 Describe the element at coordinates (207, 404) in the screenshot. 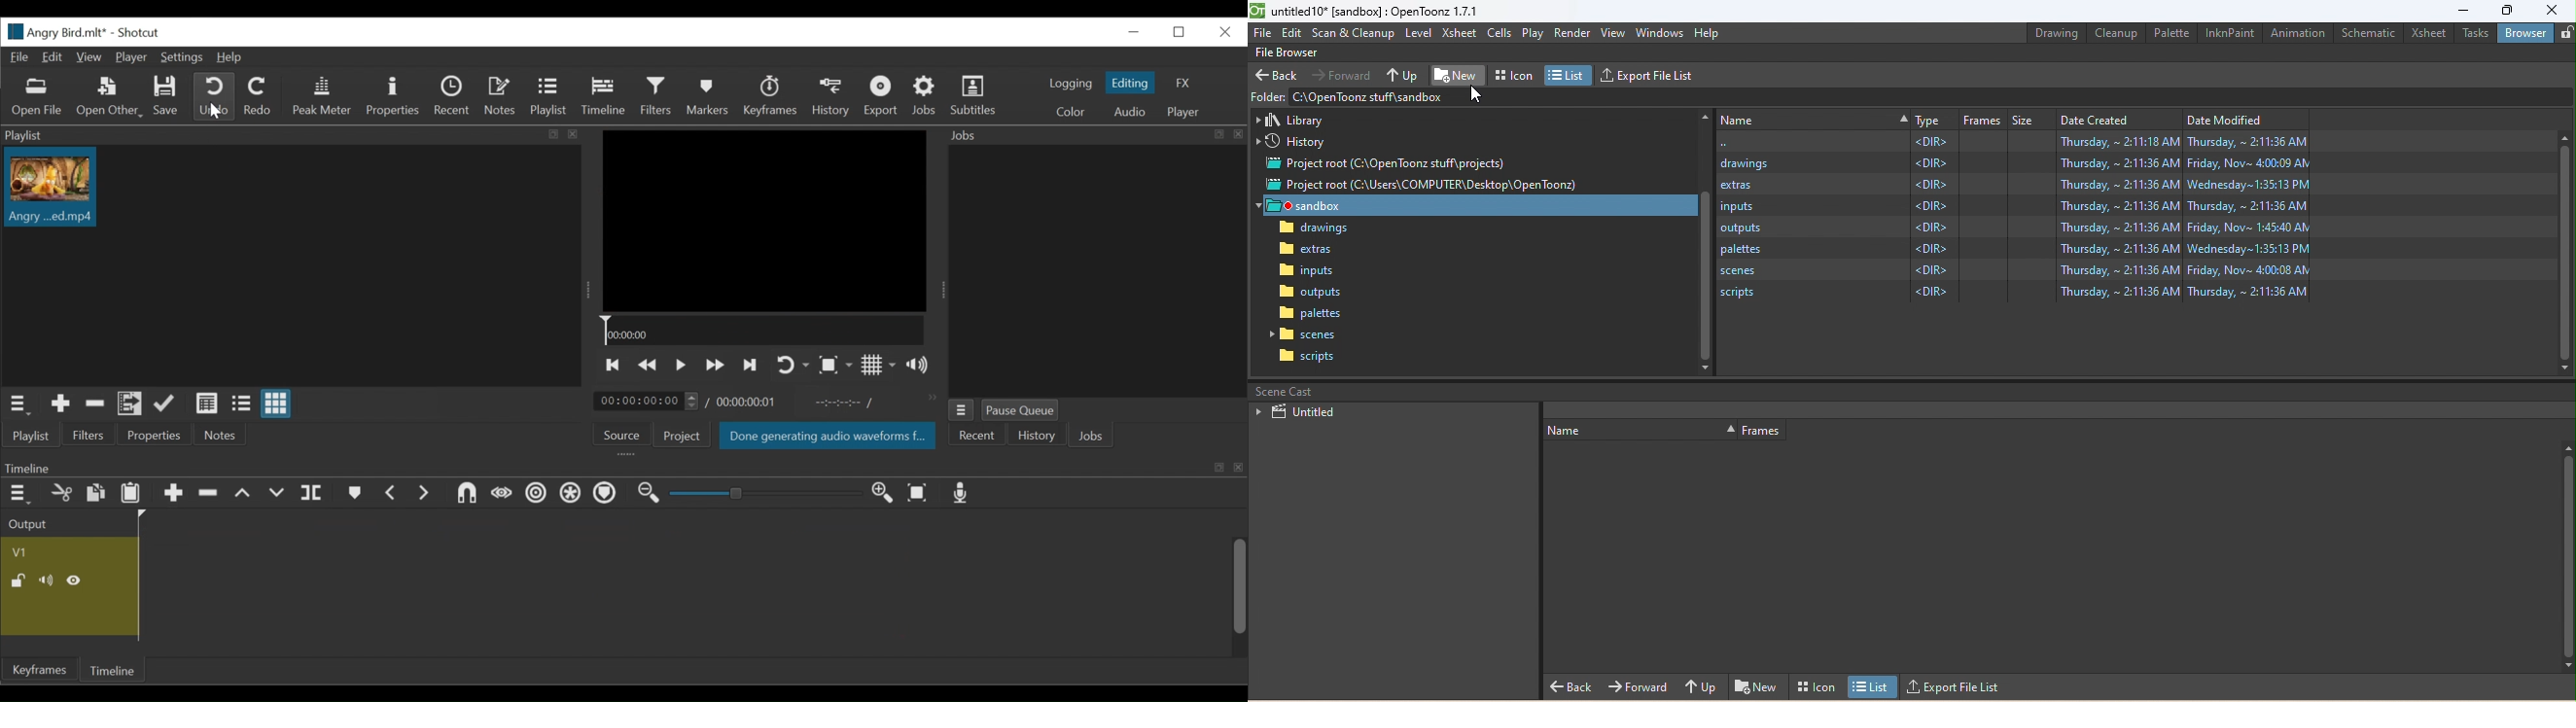

I see `View as detail` at that location.